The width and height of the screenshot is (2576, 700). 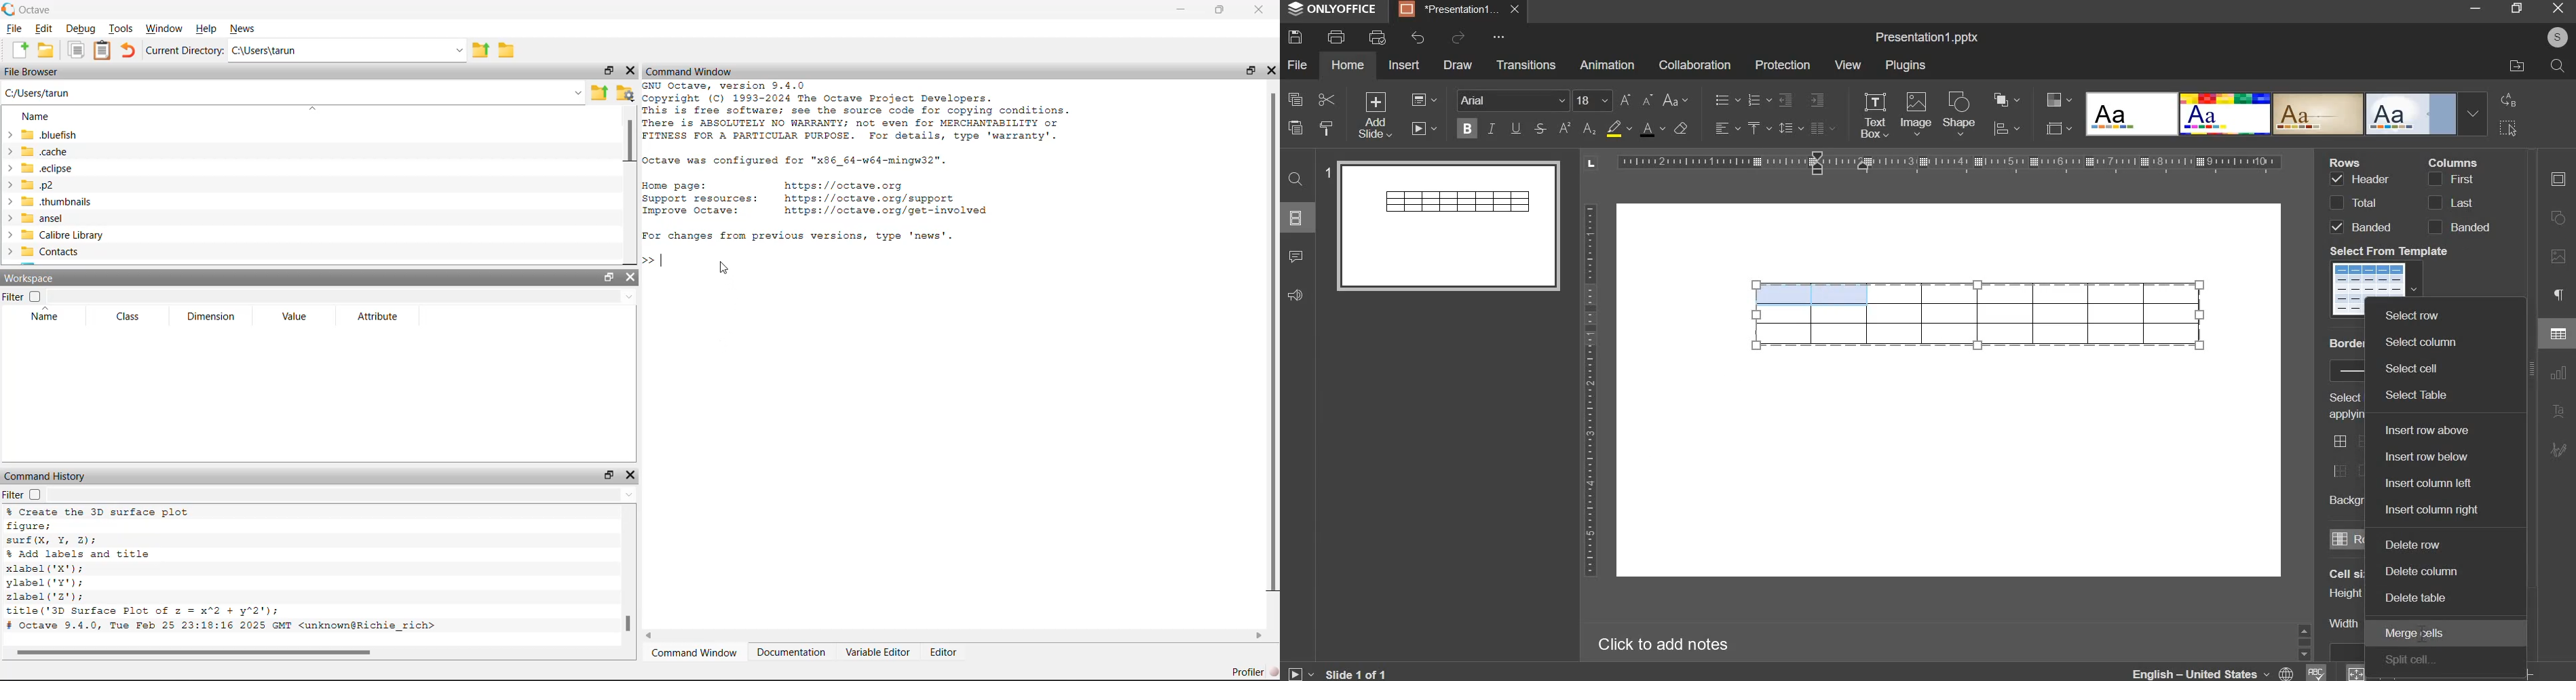 I want to click on Command Window, so click(x=694, y=653).